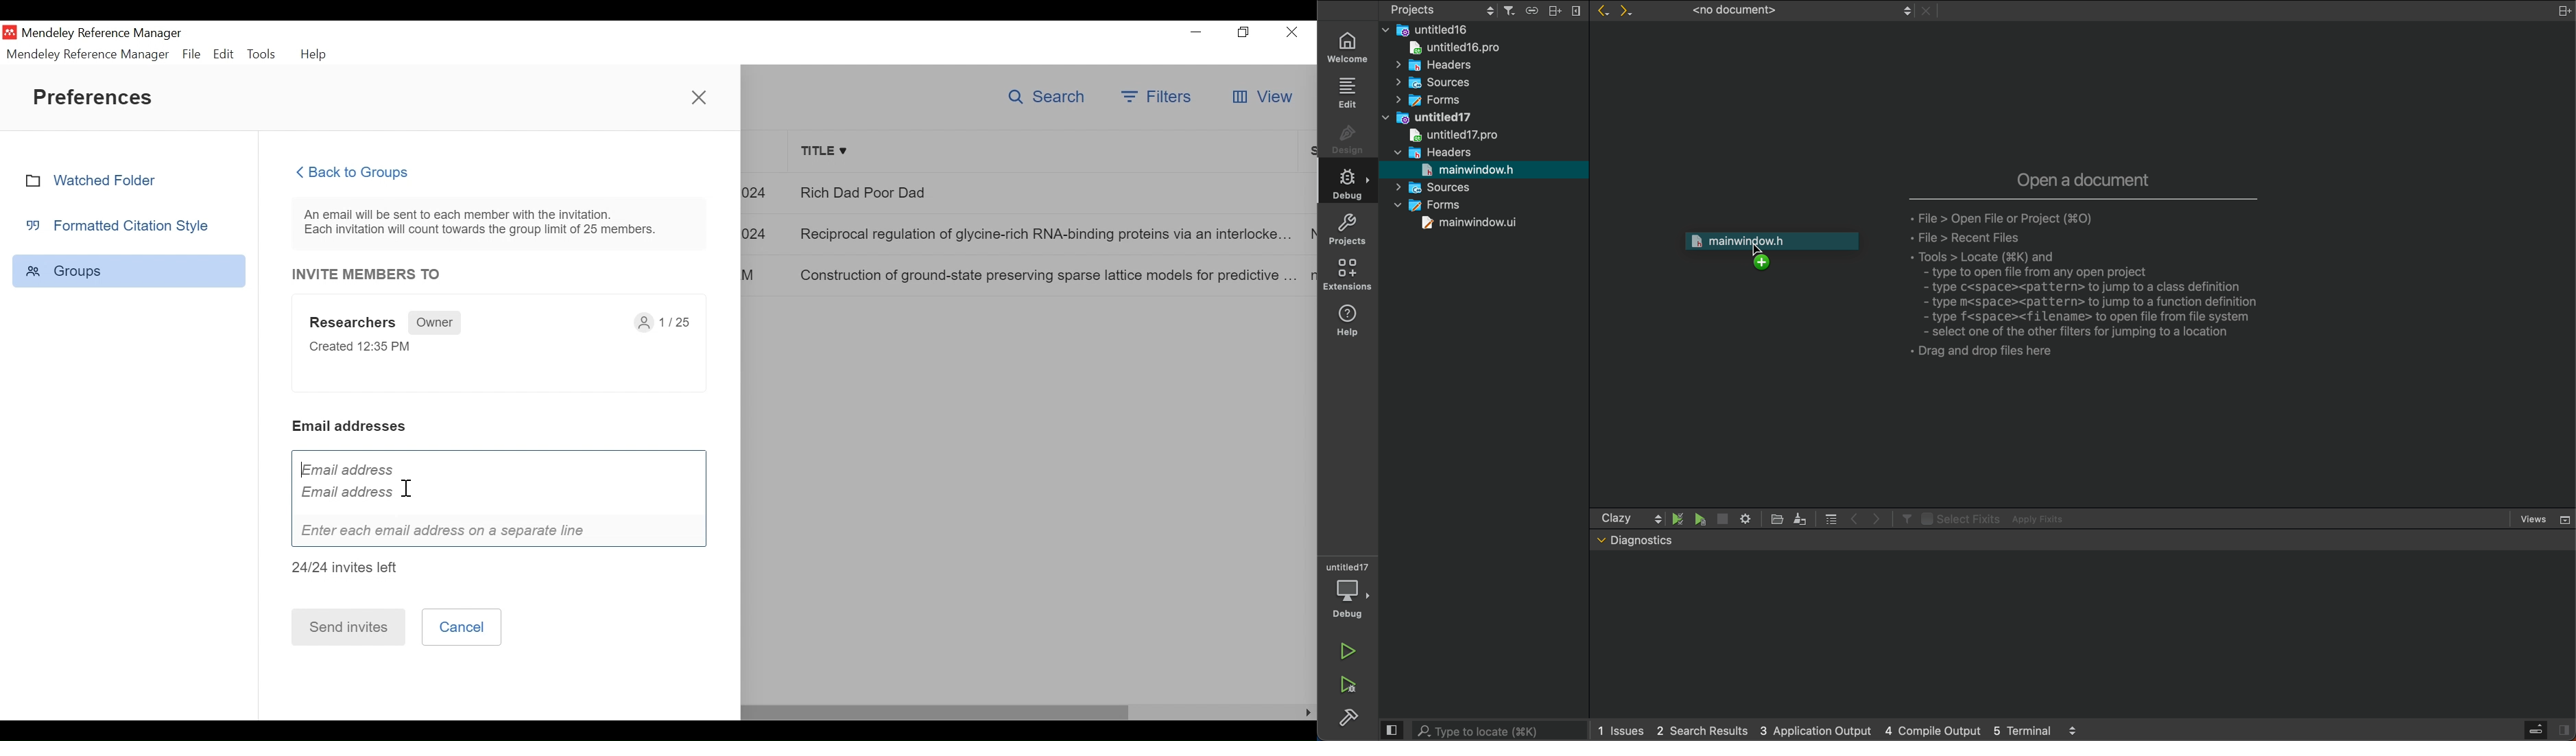  What do you see at coordinates (2546, 517) in the screenshot?
I see `Views` at bounding box center [2546, 517].